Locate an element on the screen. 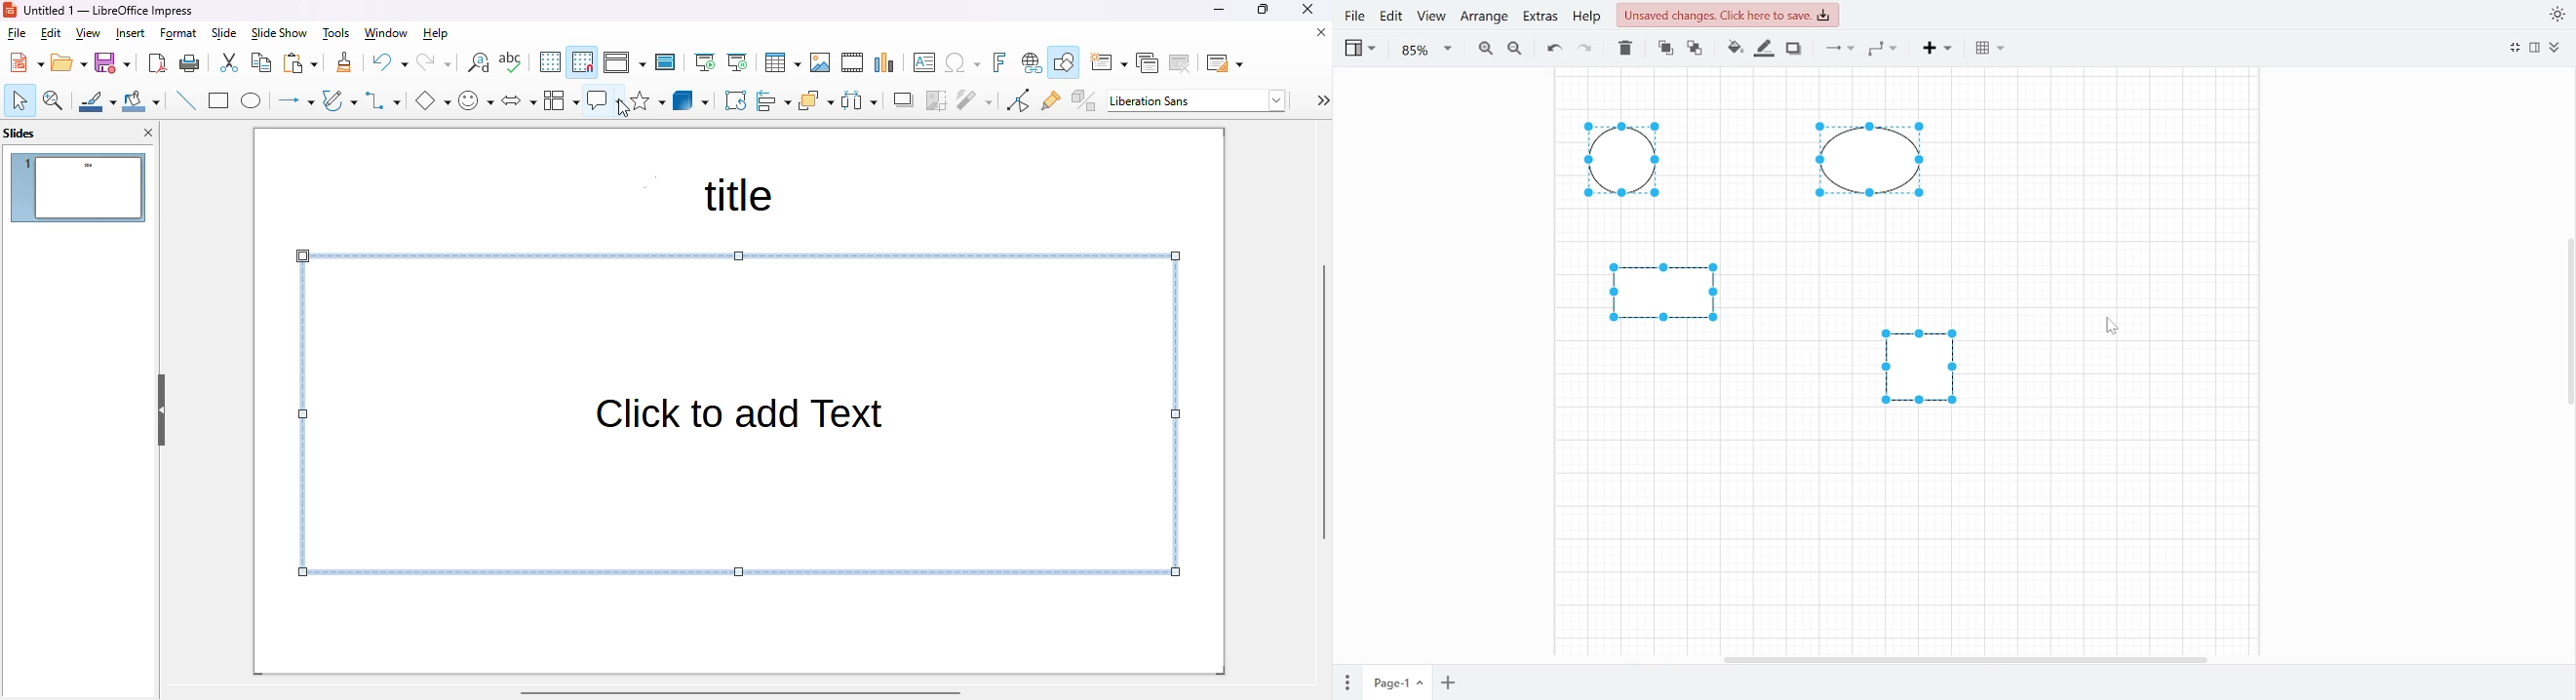 This screenshot has height=700, width=2576. insert hyperlink is located at coordinates (1032, 62).